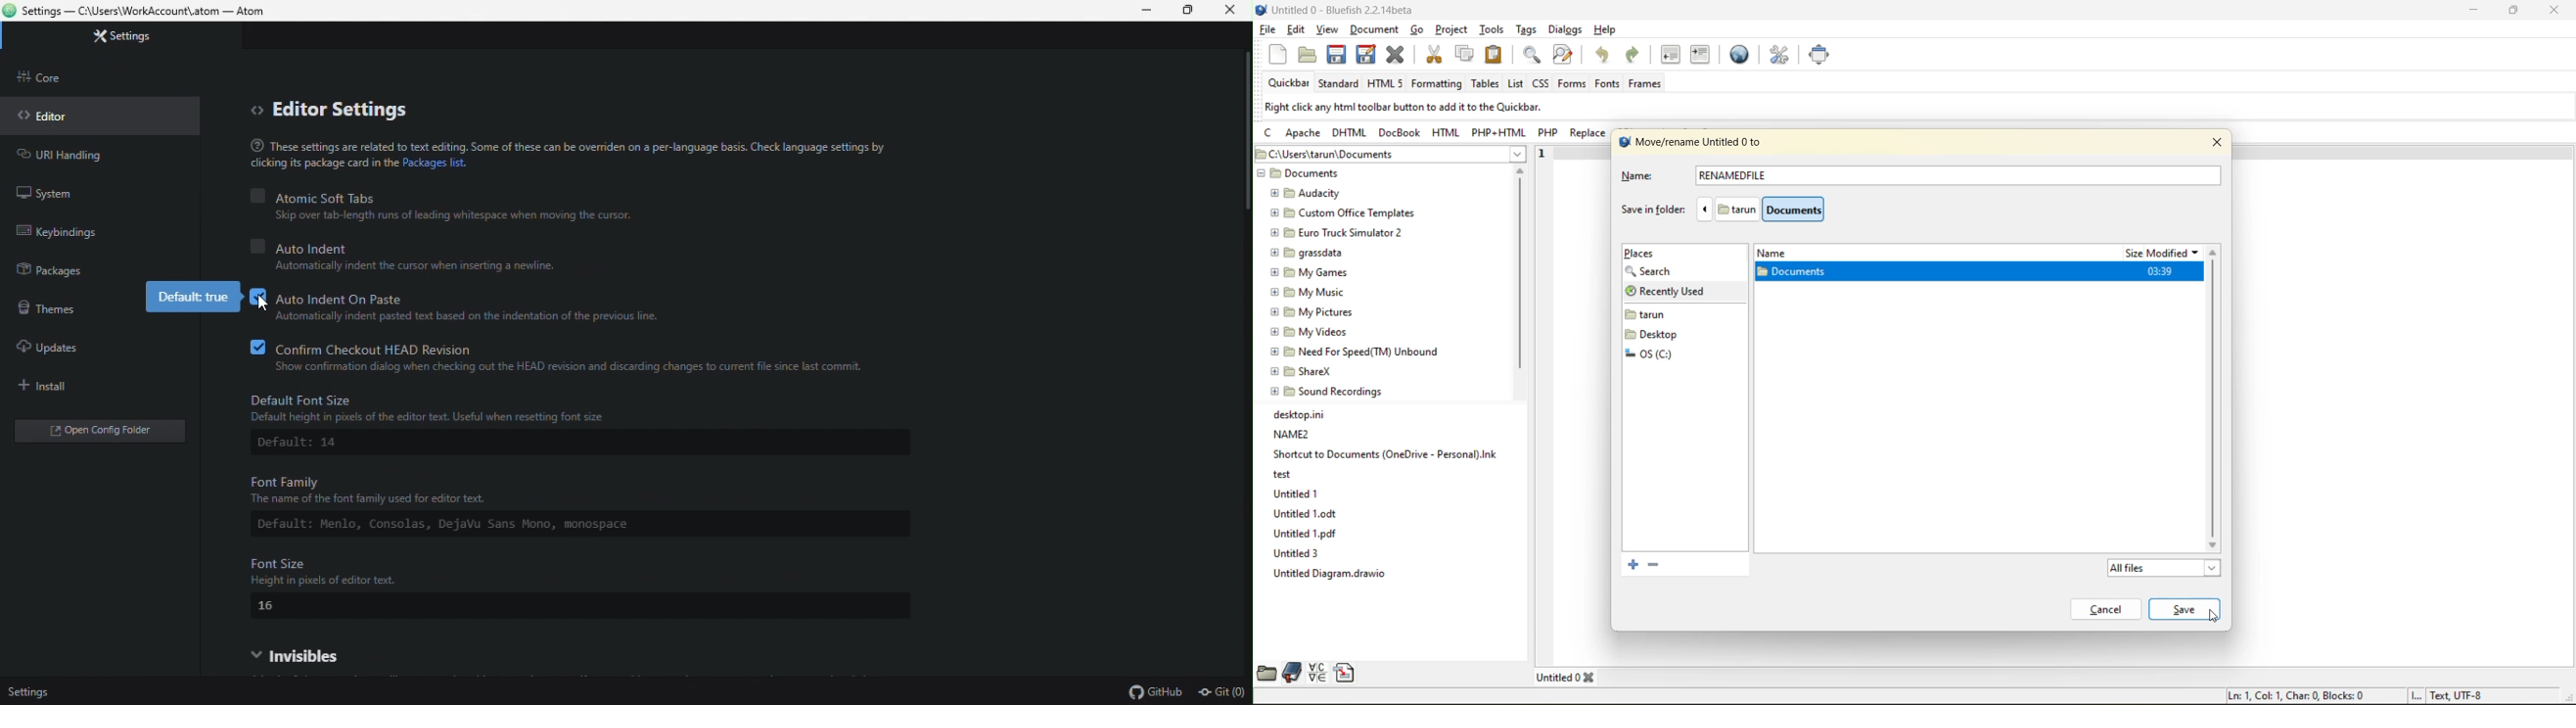 The width and height of the screenshot is (2576, 728). What do you see at coordinates (1283, 475) in the screenshot?
I see `test` at bounding box center [1283, 475].